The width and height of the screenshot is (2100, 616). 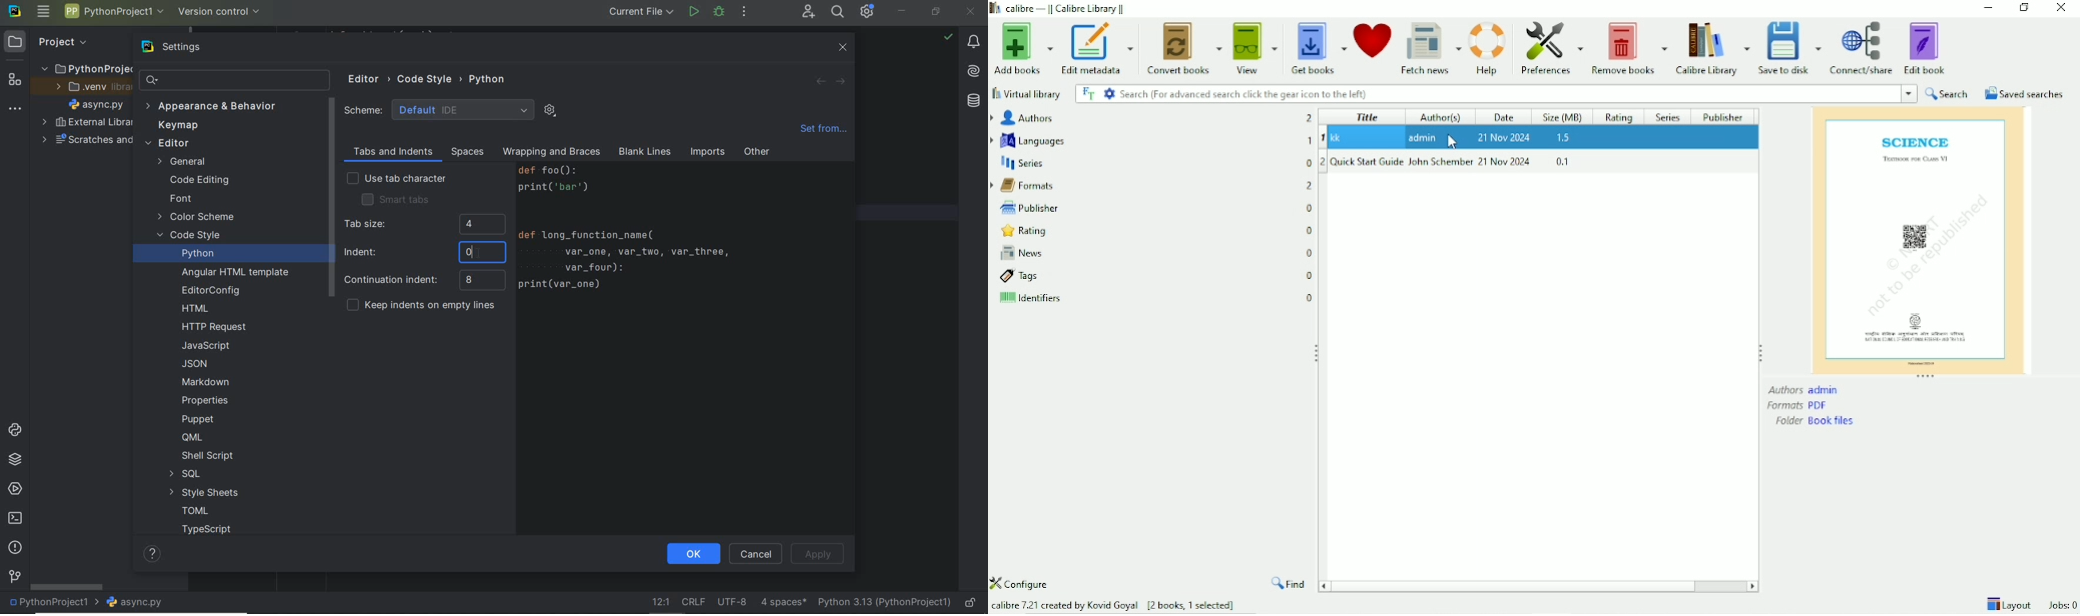 I want to click on STYLE SHEETS, so click(x=204, y=492).